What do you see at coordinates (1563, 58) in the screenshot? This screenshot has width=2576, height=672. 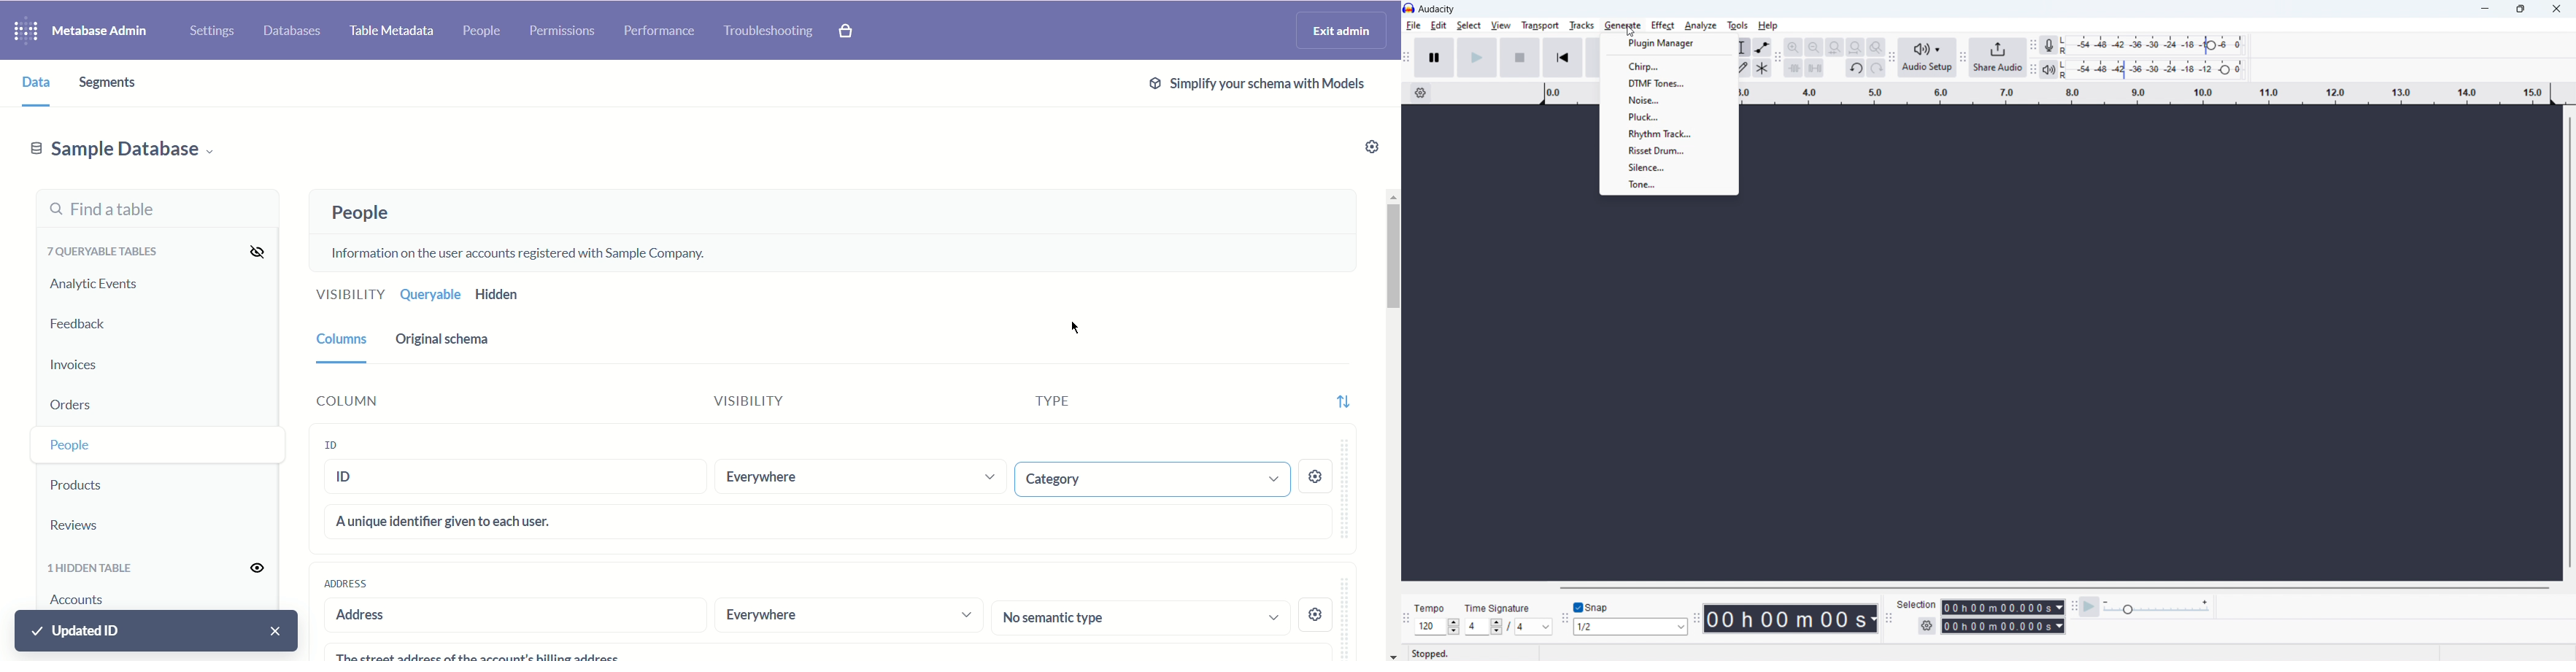 I see `skip to start` at bounding box center [1563, 58].